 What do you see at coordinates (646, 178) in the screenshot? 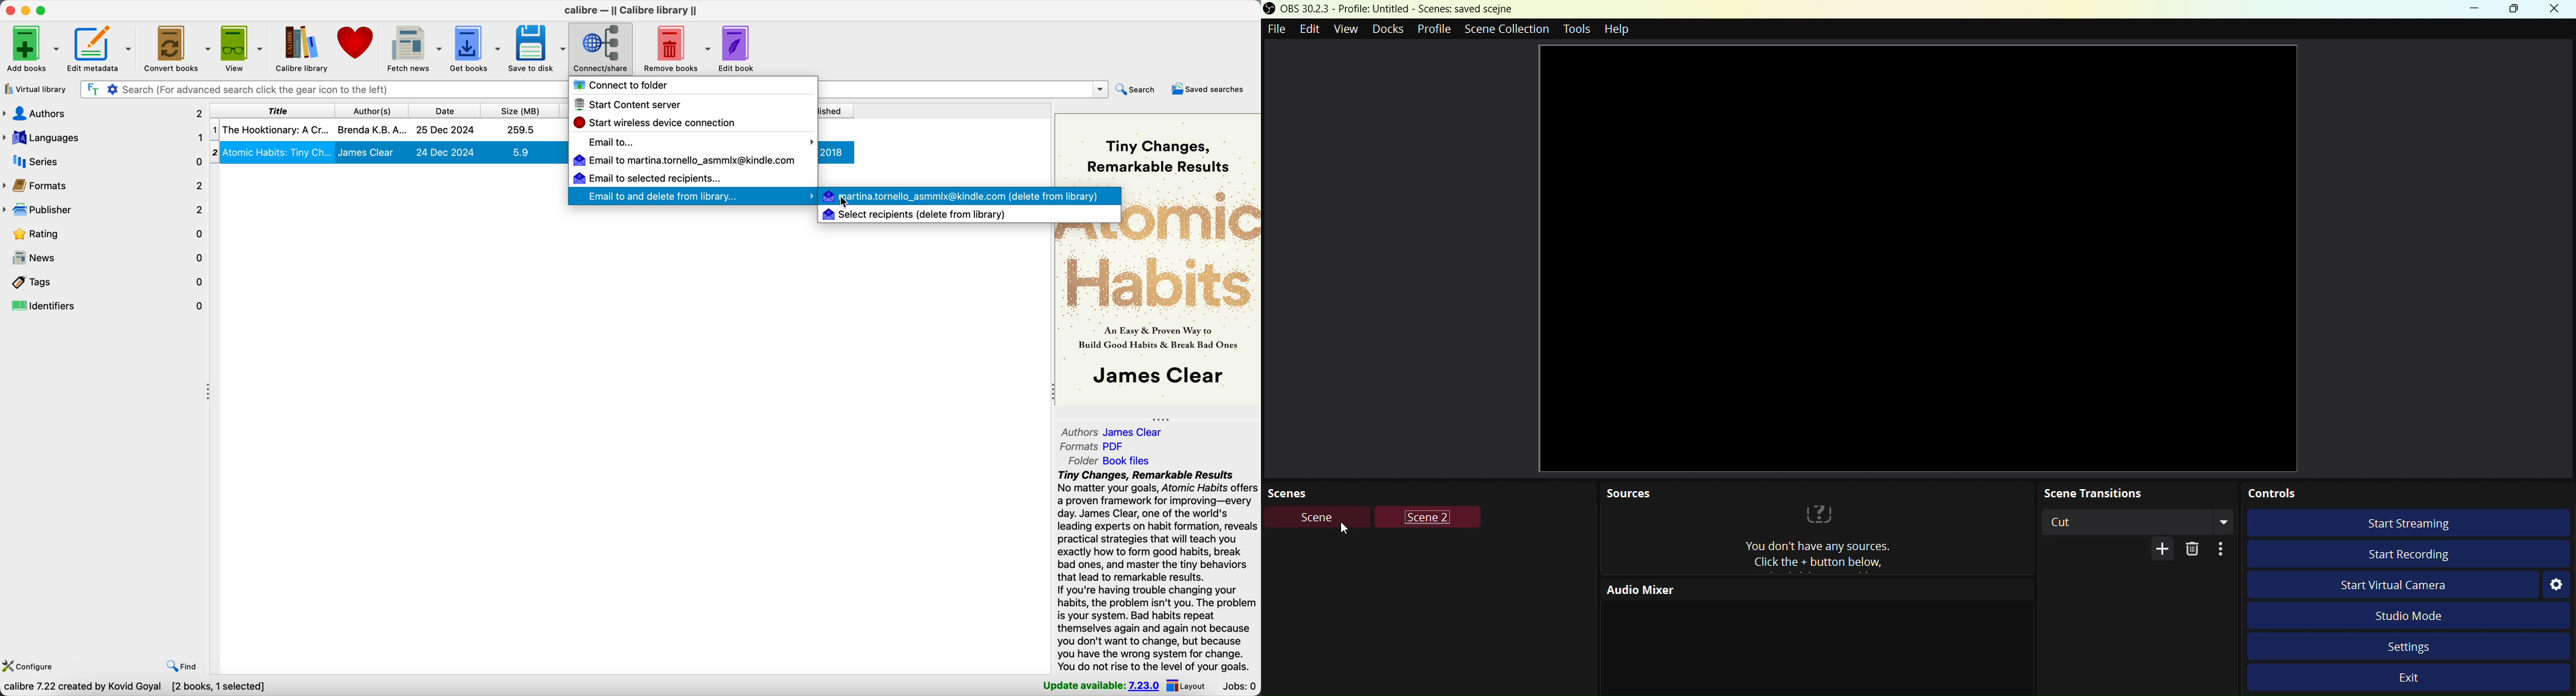
I see `email to selected recipients` at bounding box center [646, 178].